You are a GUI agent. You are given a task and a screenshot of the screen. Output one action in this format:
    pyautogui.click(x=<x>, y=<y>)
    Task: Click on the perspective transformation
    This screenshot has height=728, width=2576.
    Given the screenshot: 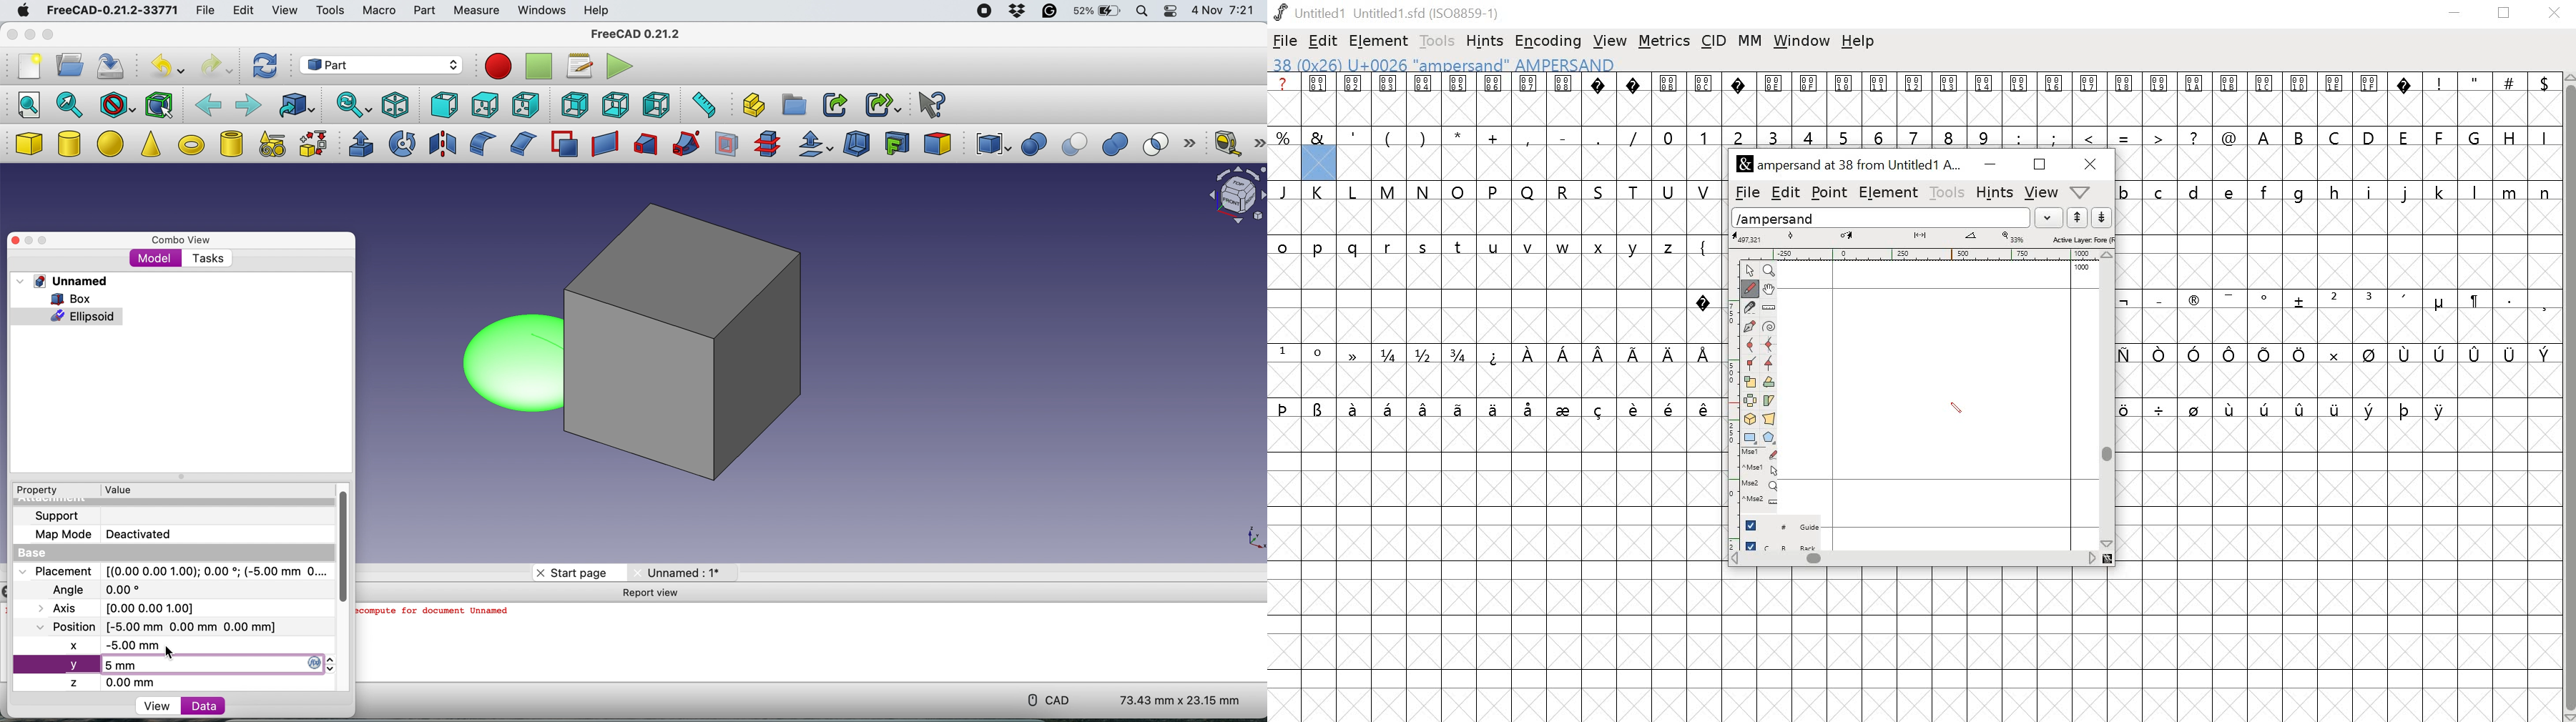 What is the action you would take?
    pyautogui.click(x=1771, y=419)
    